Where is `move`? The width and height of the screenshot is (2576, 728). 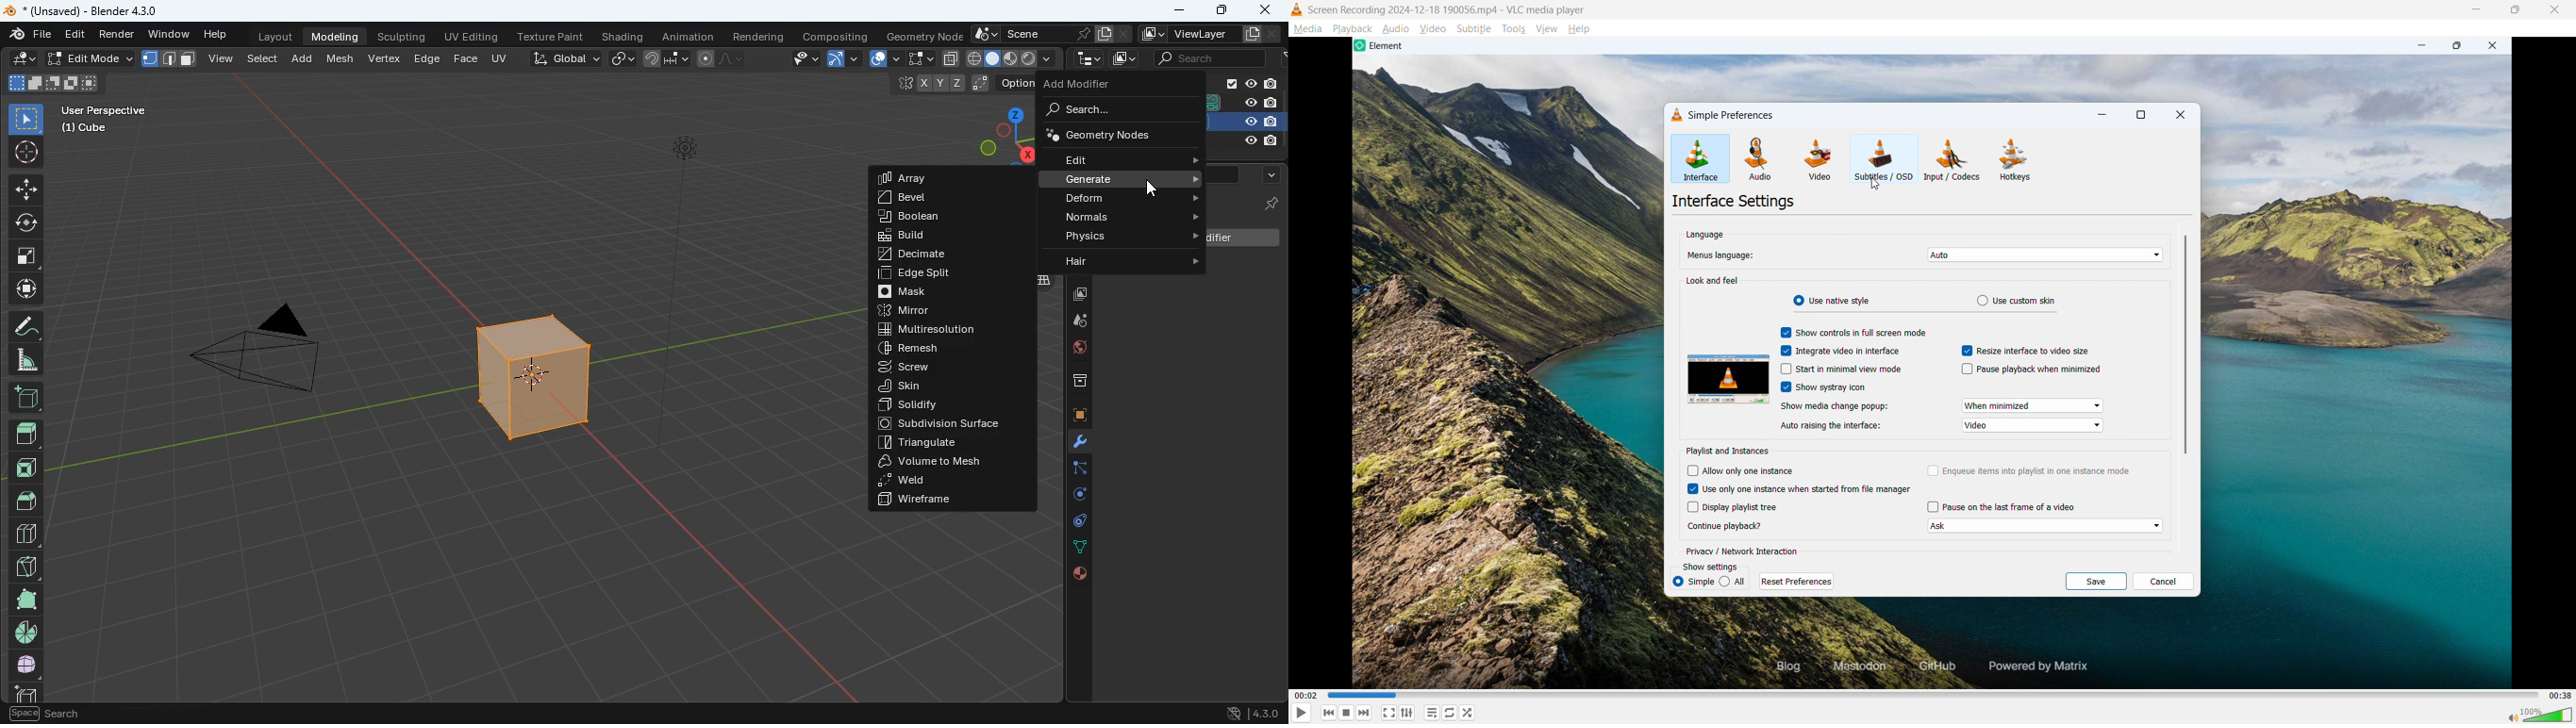
move is located at coordinates (26, 291).